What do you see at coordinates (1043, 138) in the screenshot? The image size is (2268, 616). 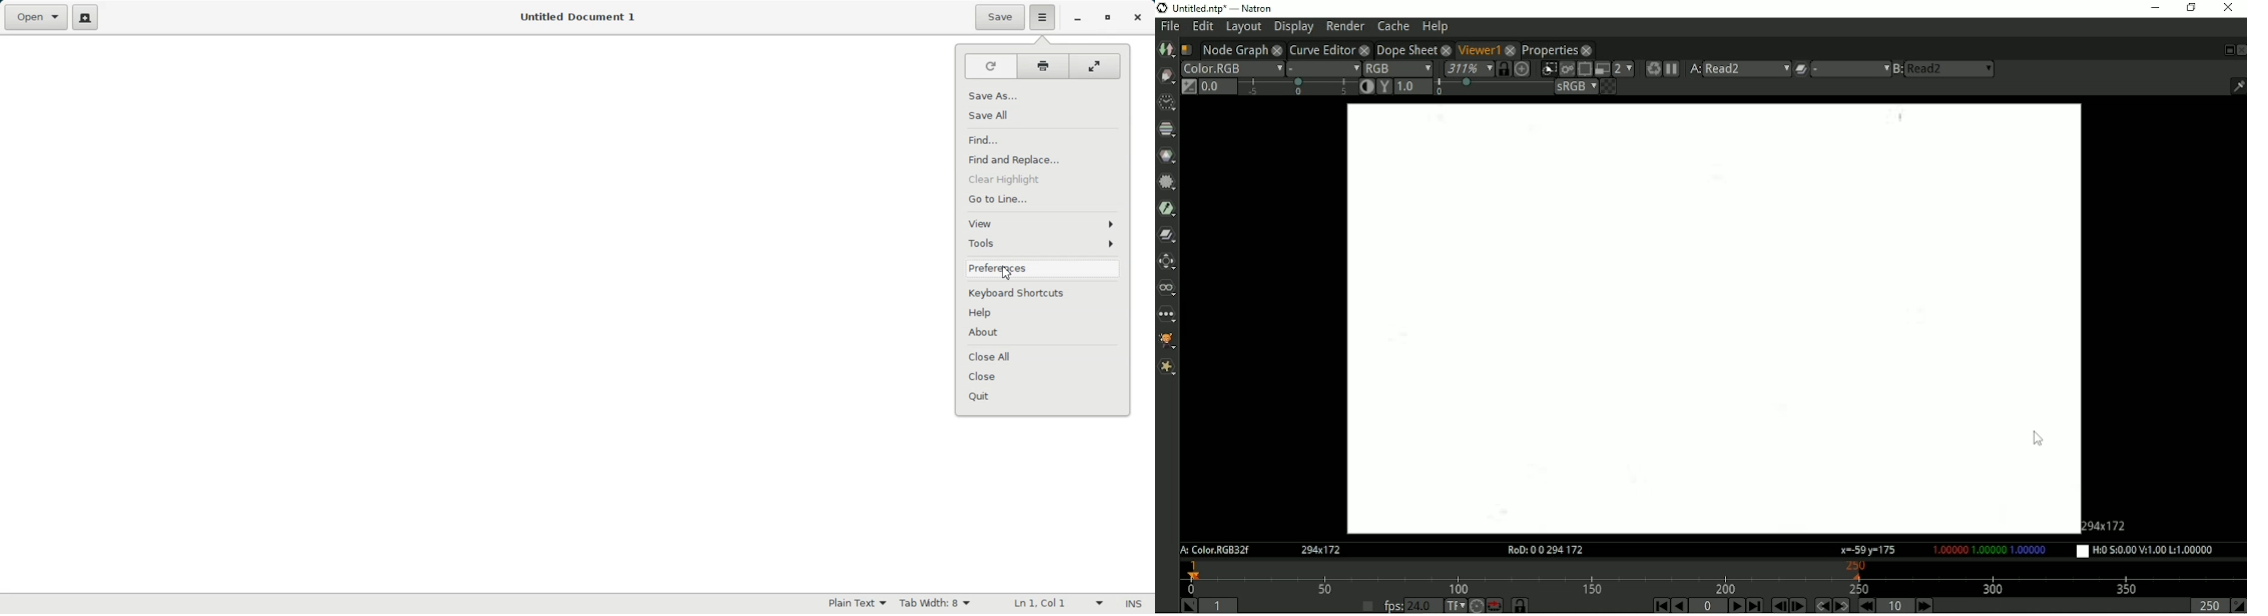 I see `Find` at bounding box center [1043, 138].